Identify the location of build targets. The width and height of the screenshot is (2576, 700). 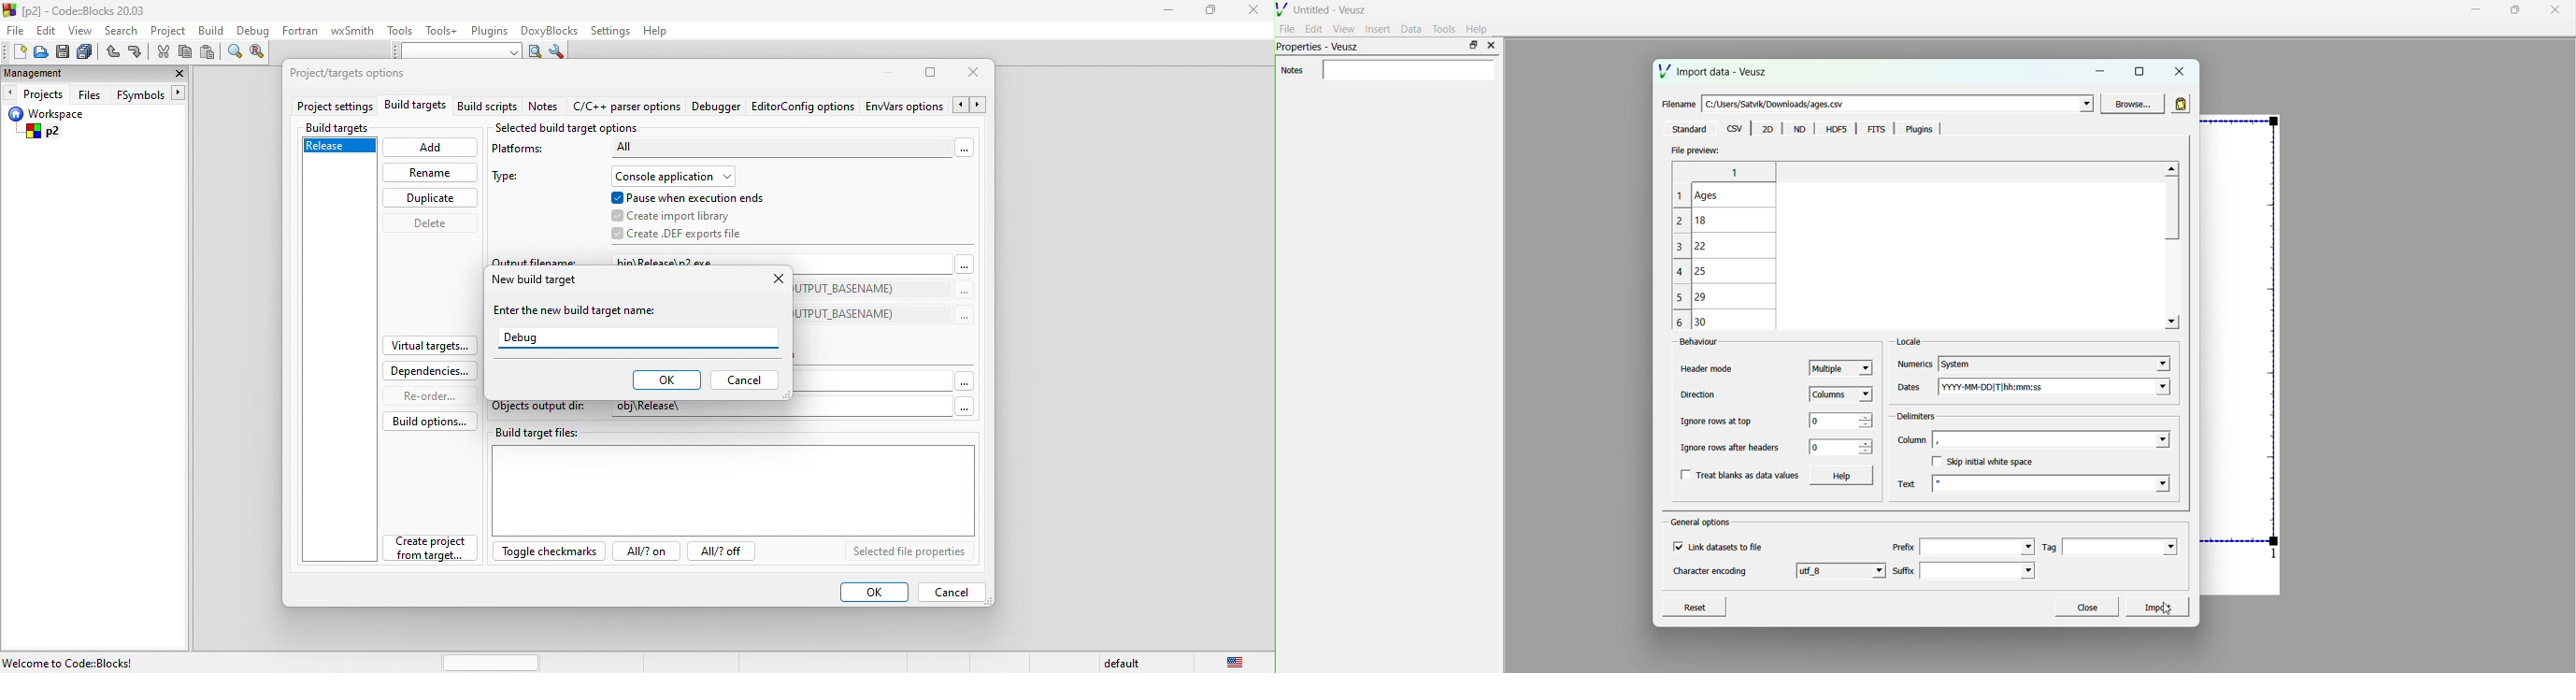
(419, 107).